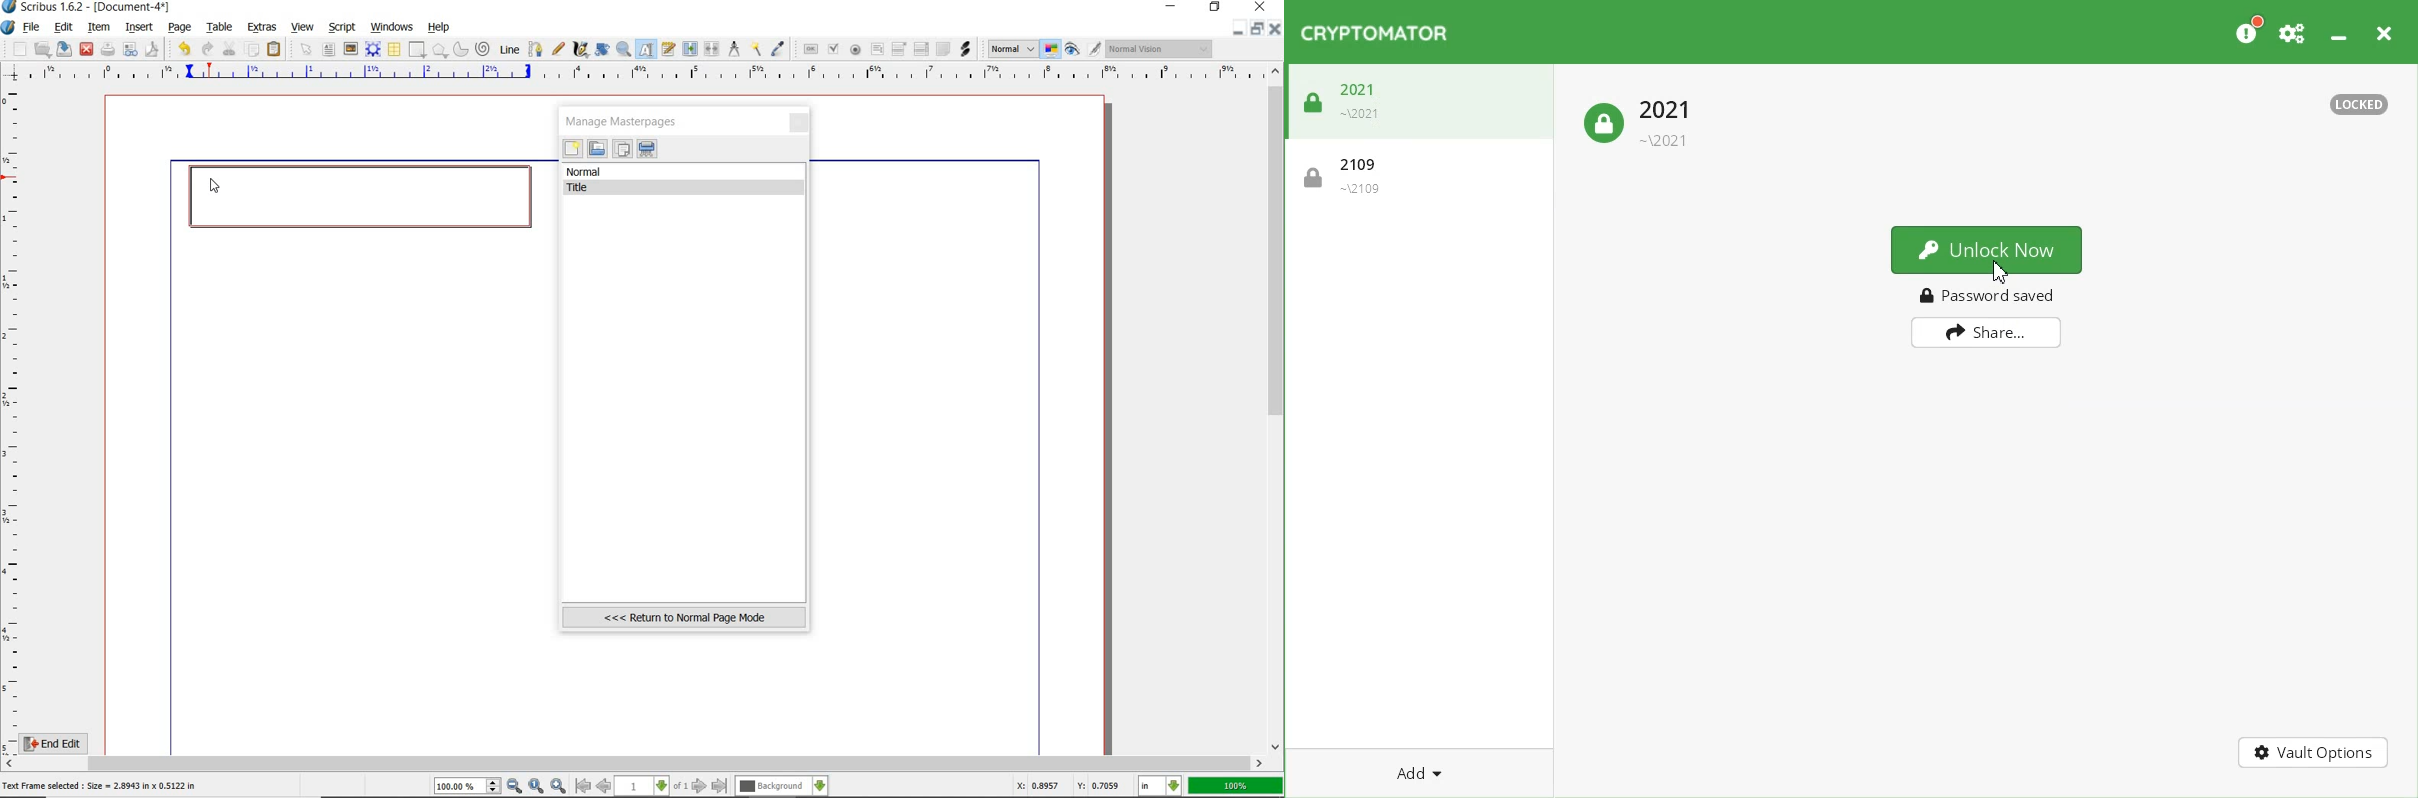 This screenshot has width=2436, height=812. What do you see at coordinates (1011, 49) in the screenshot?
I see `Normal` at bounding box center [1011, 49].